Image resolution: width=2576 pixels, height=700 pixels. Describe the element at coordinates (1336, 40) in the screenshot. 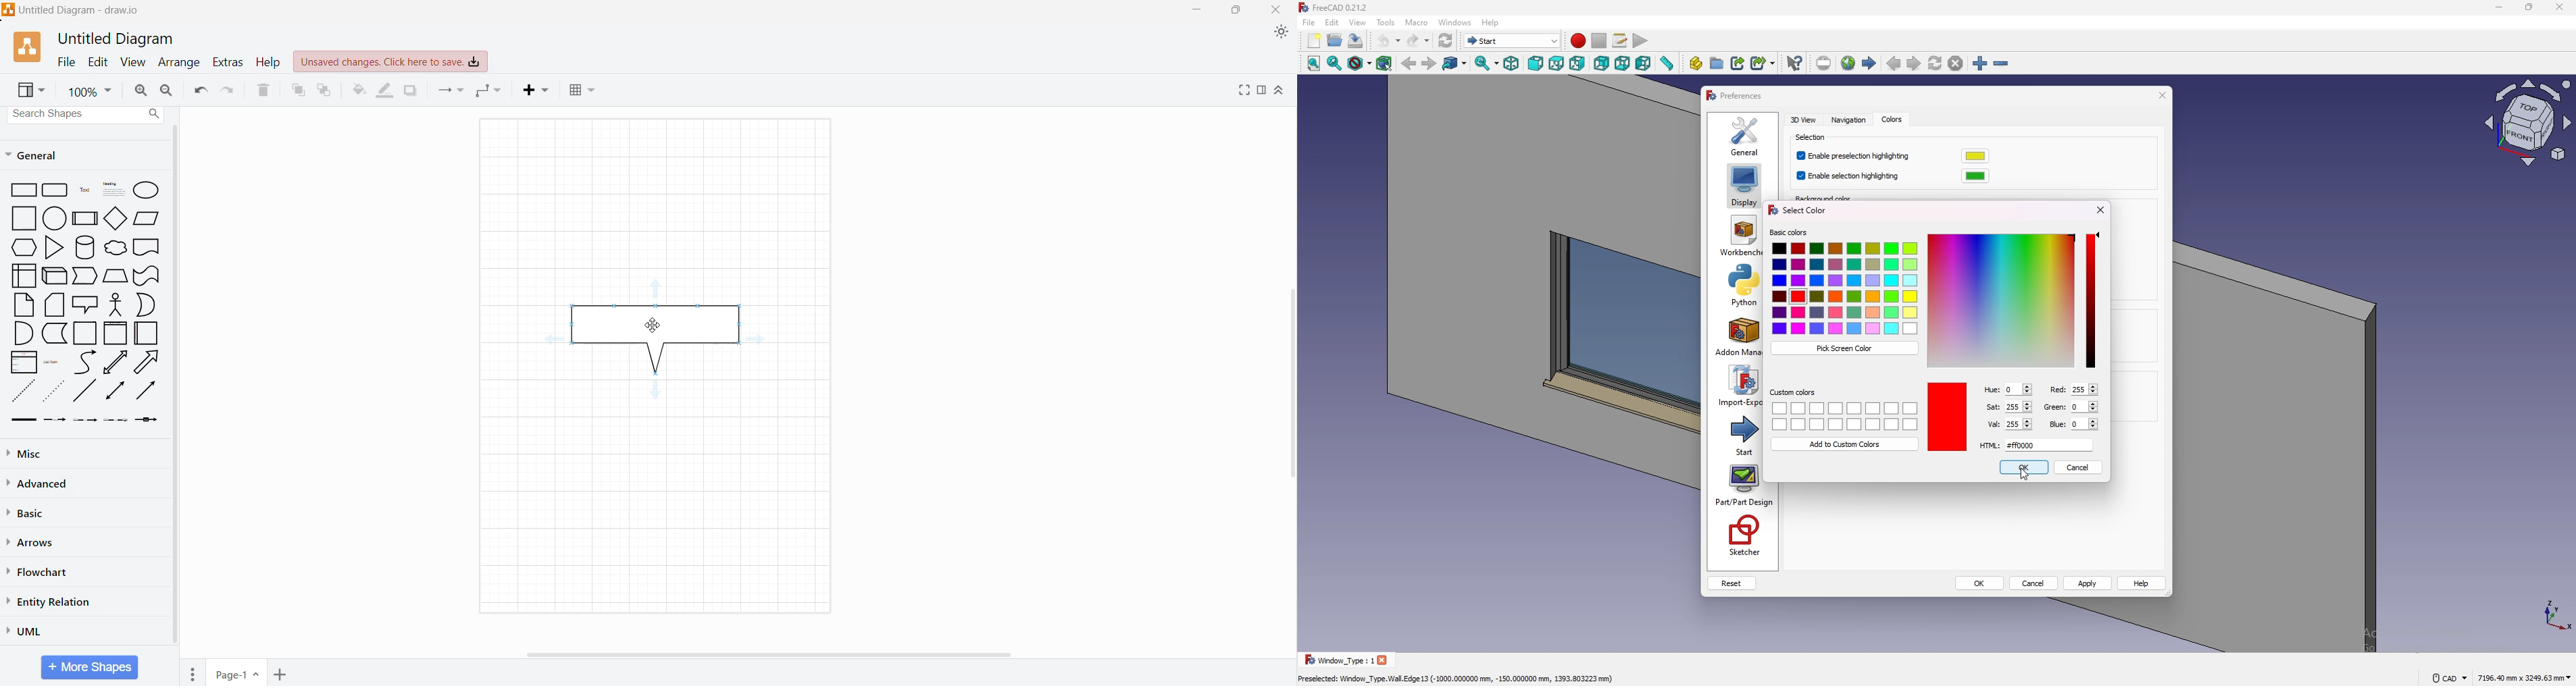

I see `open` at that location.